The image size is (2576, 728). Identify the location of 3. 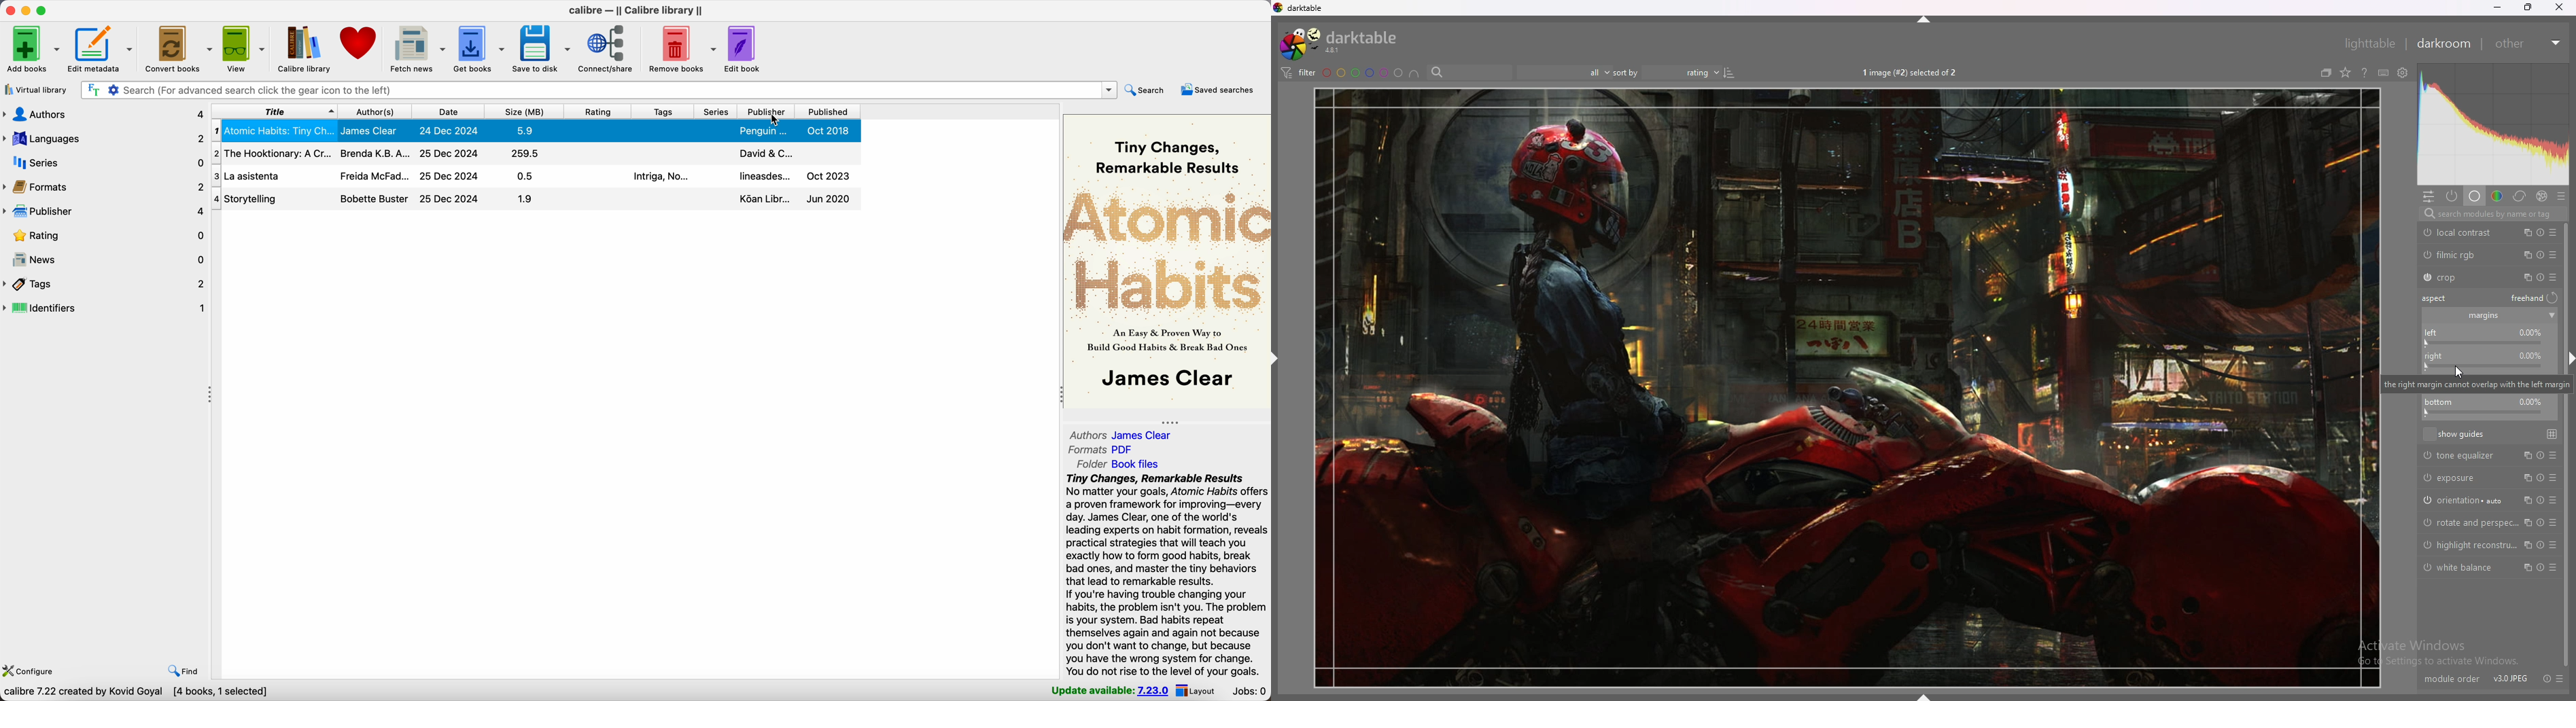
(216, 174).